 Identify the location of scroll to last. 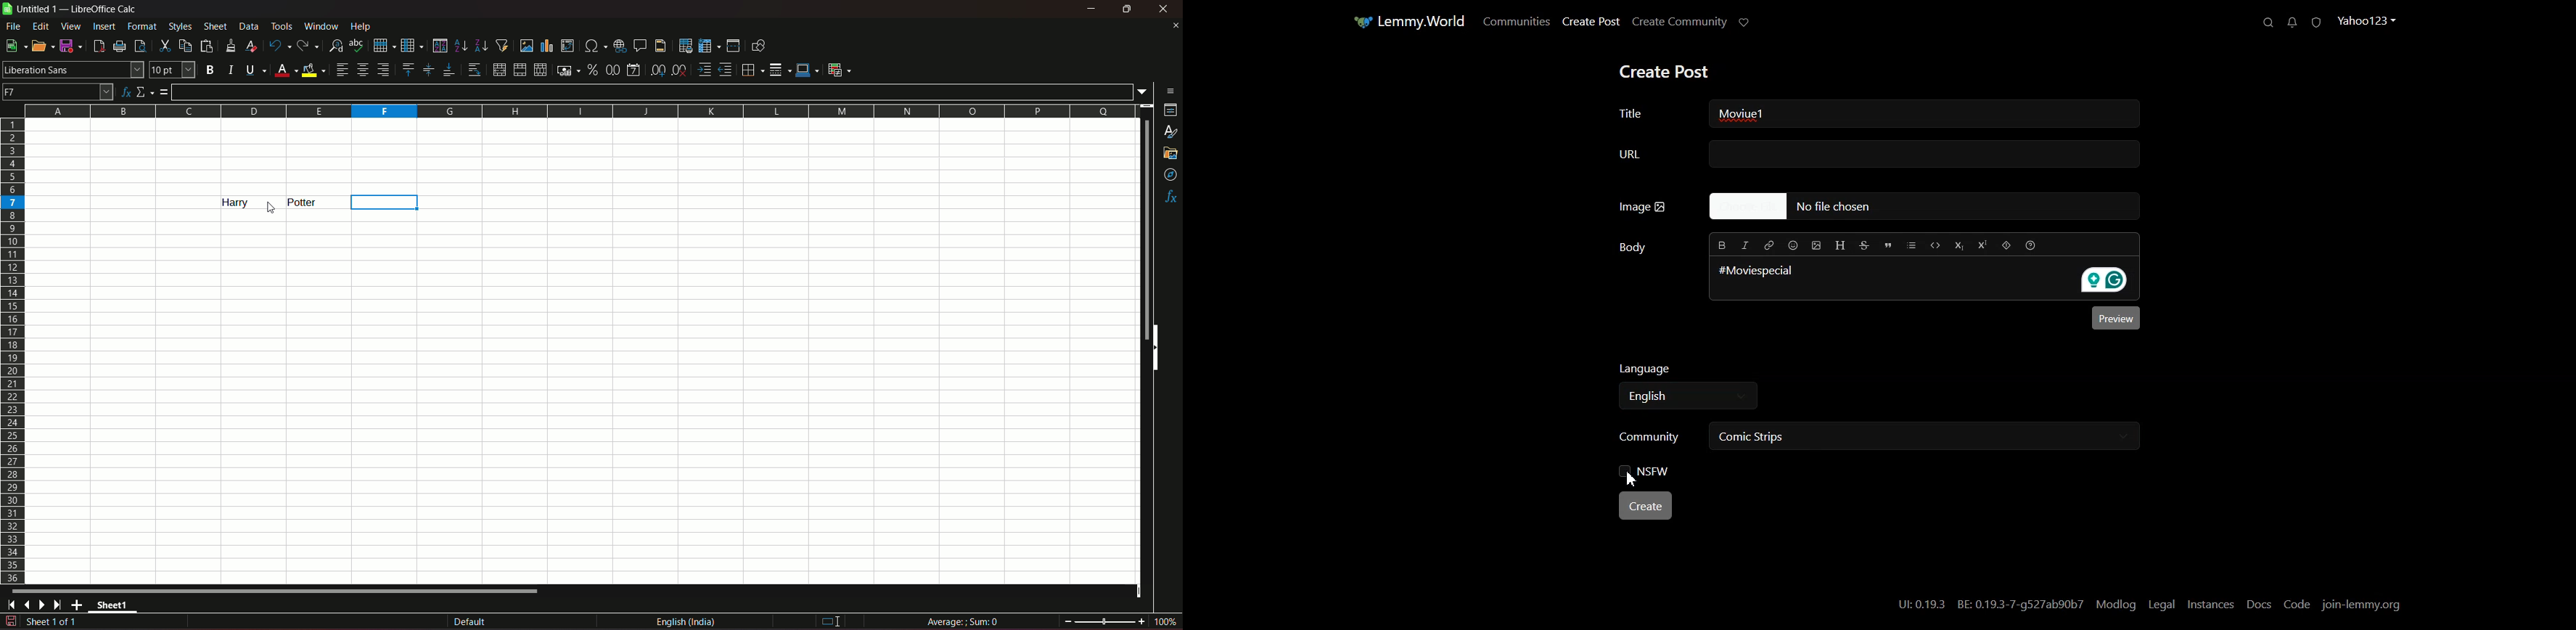
(61, 605).